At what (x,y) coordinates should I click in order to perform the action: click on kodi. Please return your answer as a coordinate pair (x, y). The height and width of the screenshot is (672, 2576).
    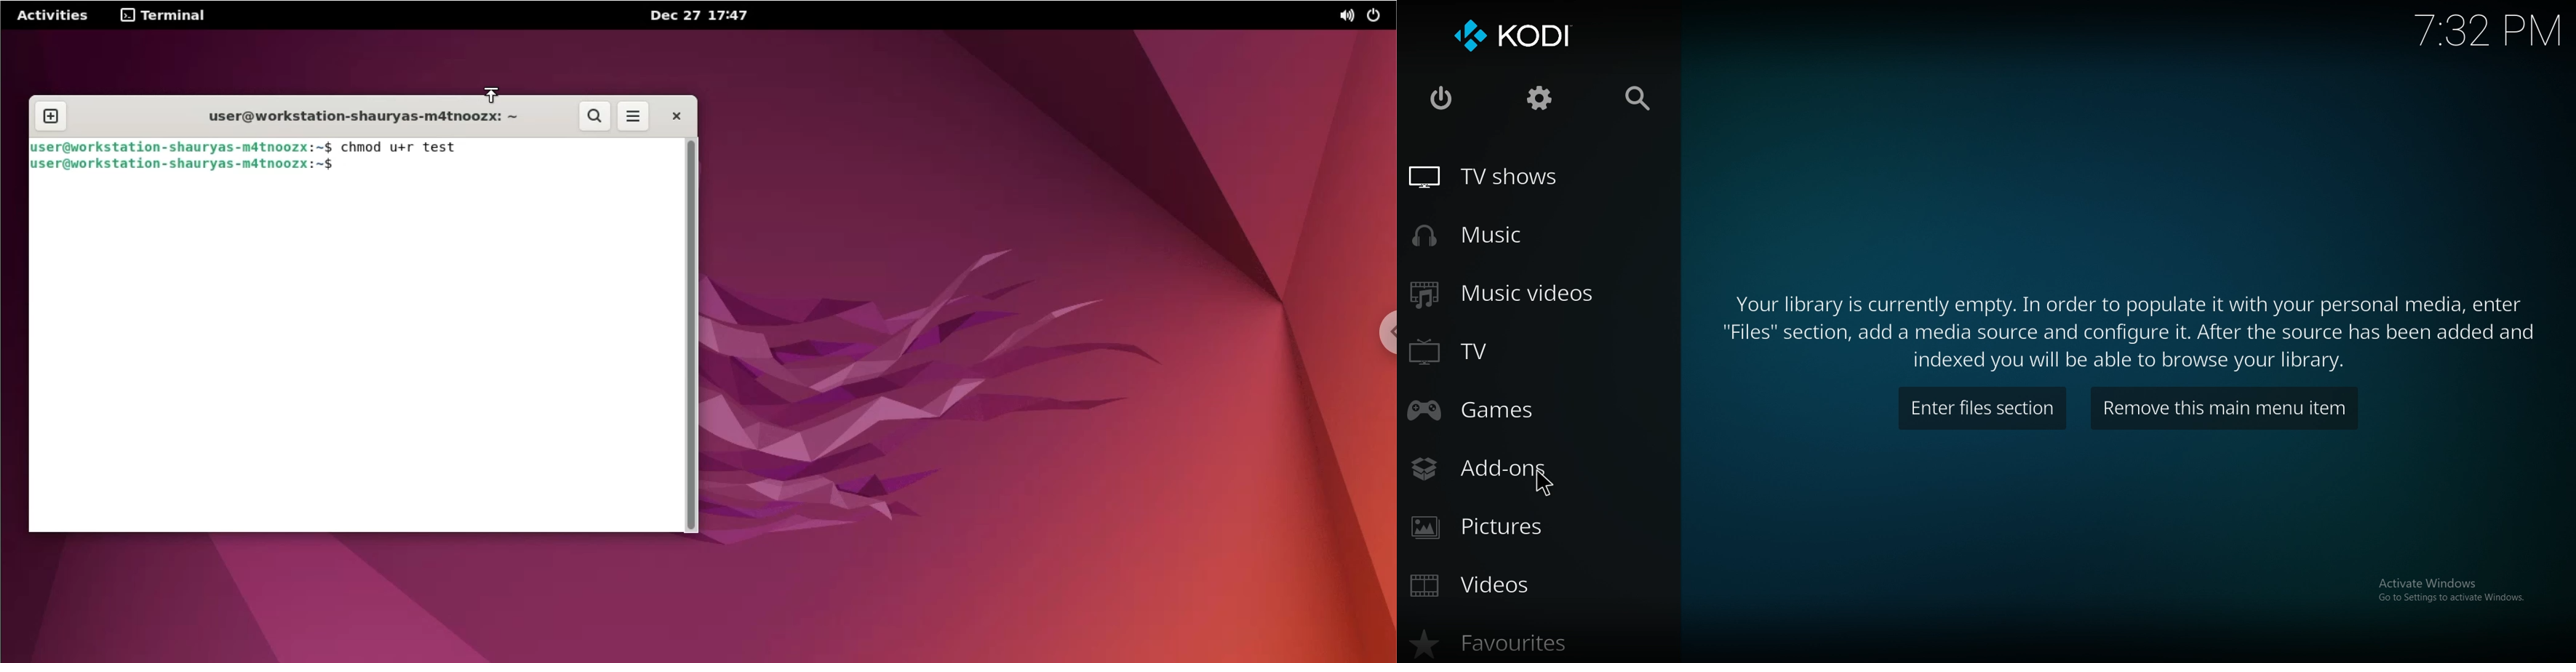
    Looking at the image, I should click on (1512, 38).